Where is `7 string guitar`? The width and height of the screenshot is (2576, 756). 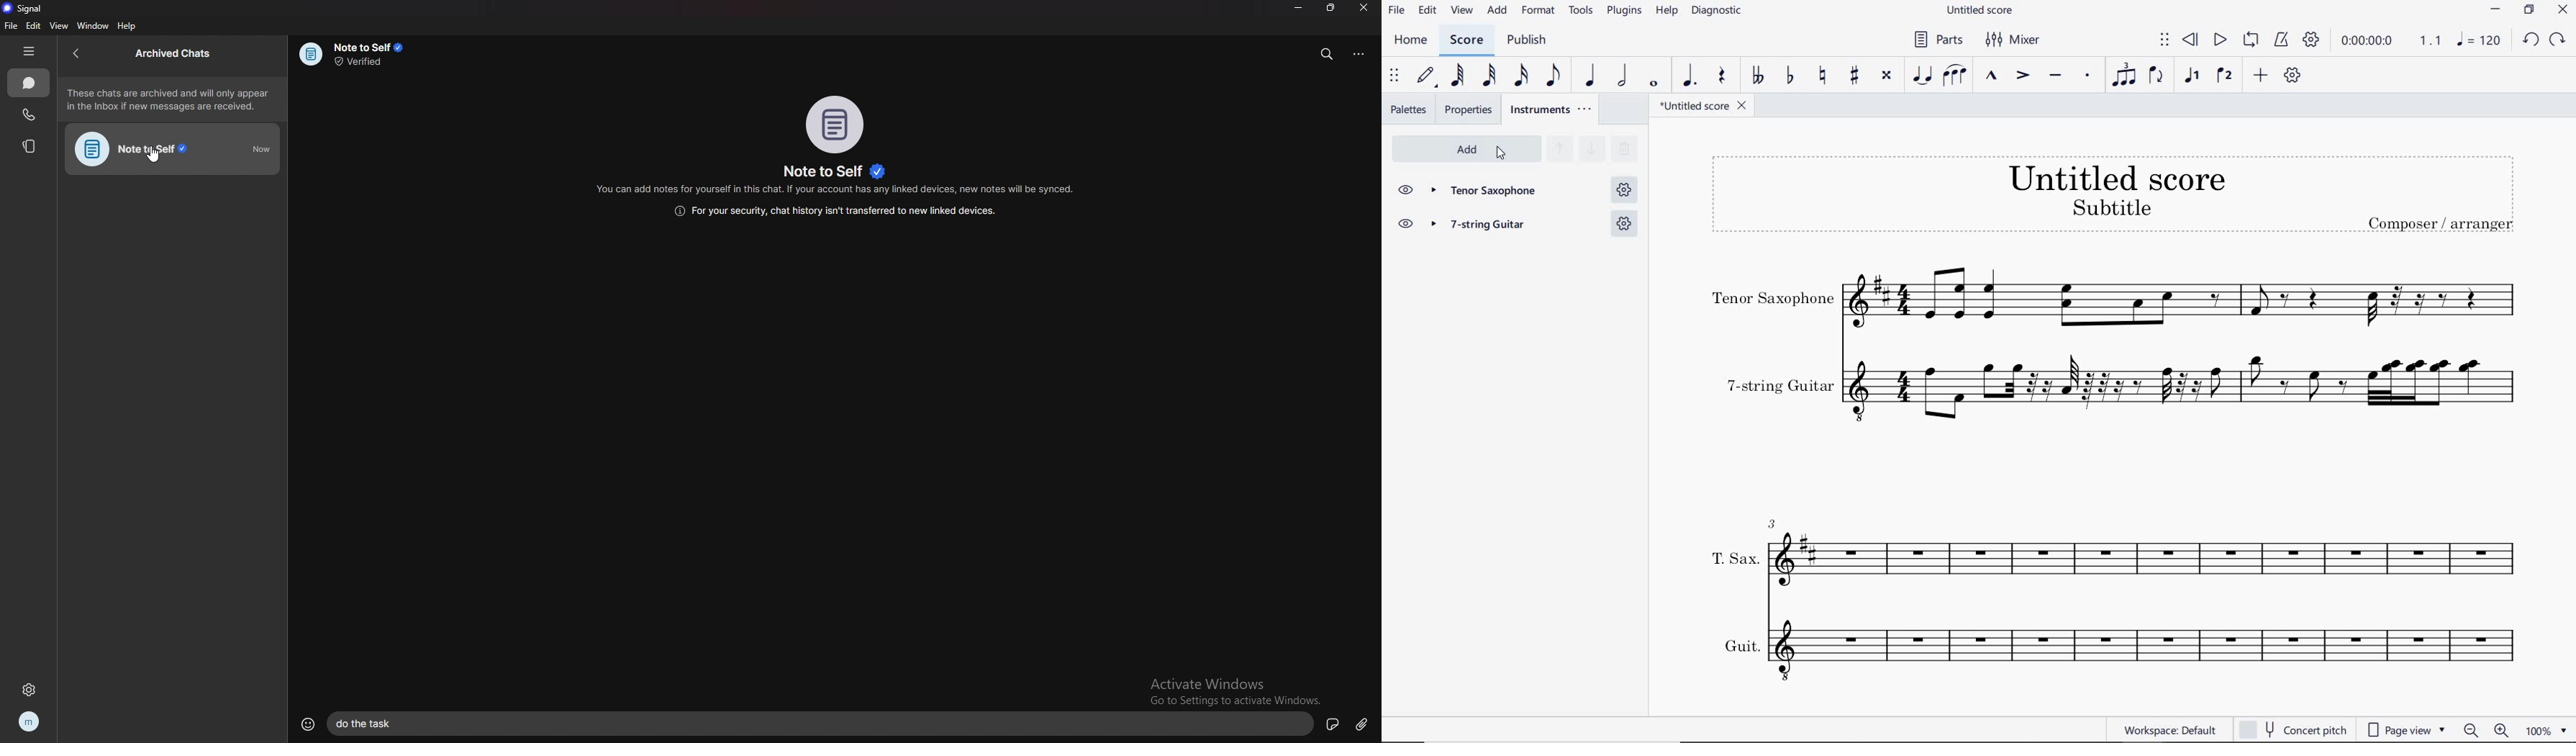 7 string guitar is located at coordinates (1493, 226).